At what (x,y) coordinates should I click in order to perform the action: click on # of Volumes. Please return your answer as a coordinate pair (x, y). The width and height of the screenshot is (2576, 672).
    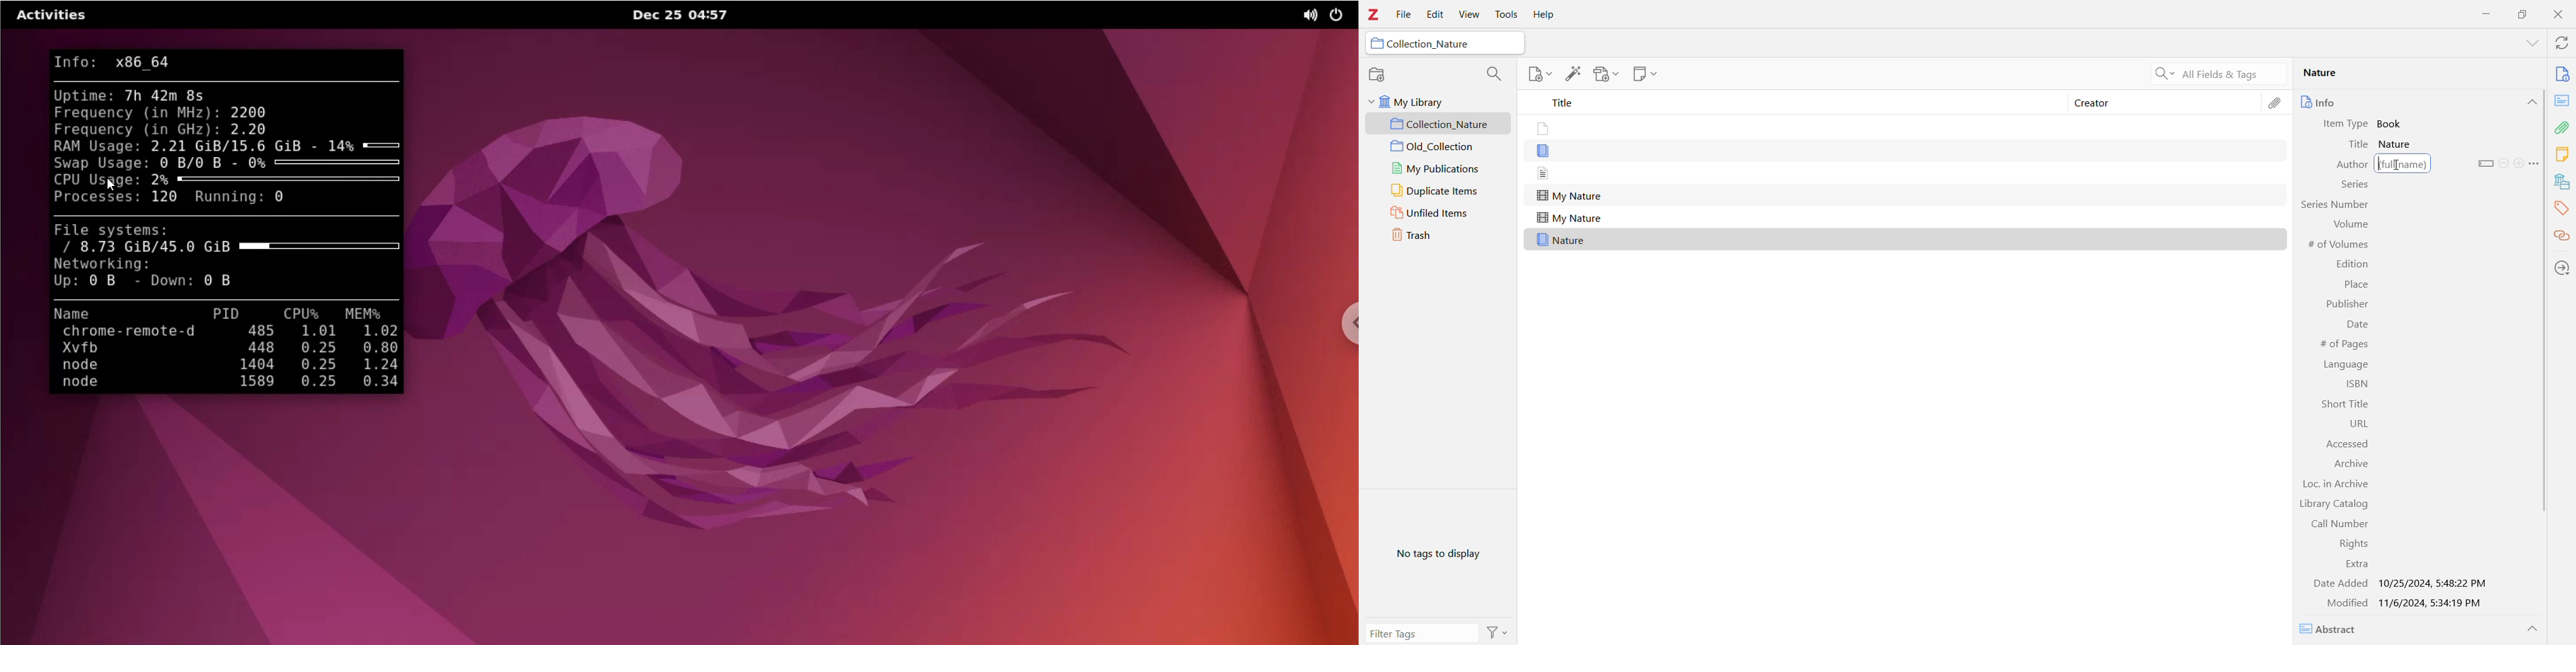
    Looking at the image, I should click on (2340, 245).